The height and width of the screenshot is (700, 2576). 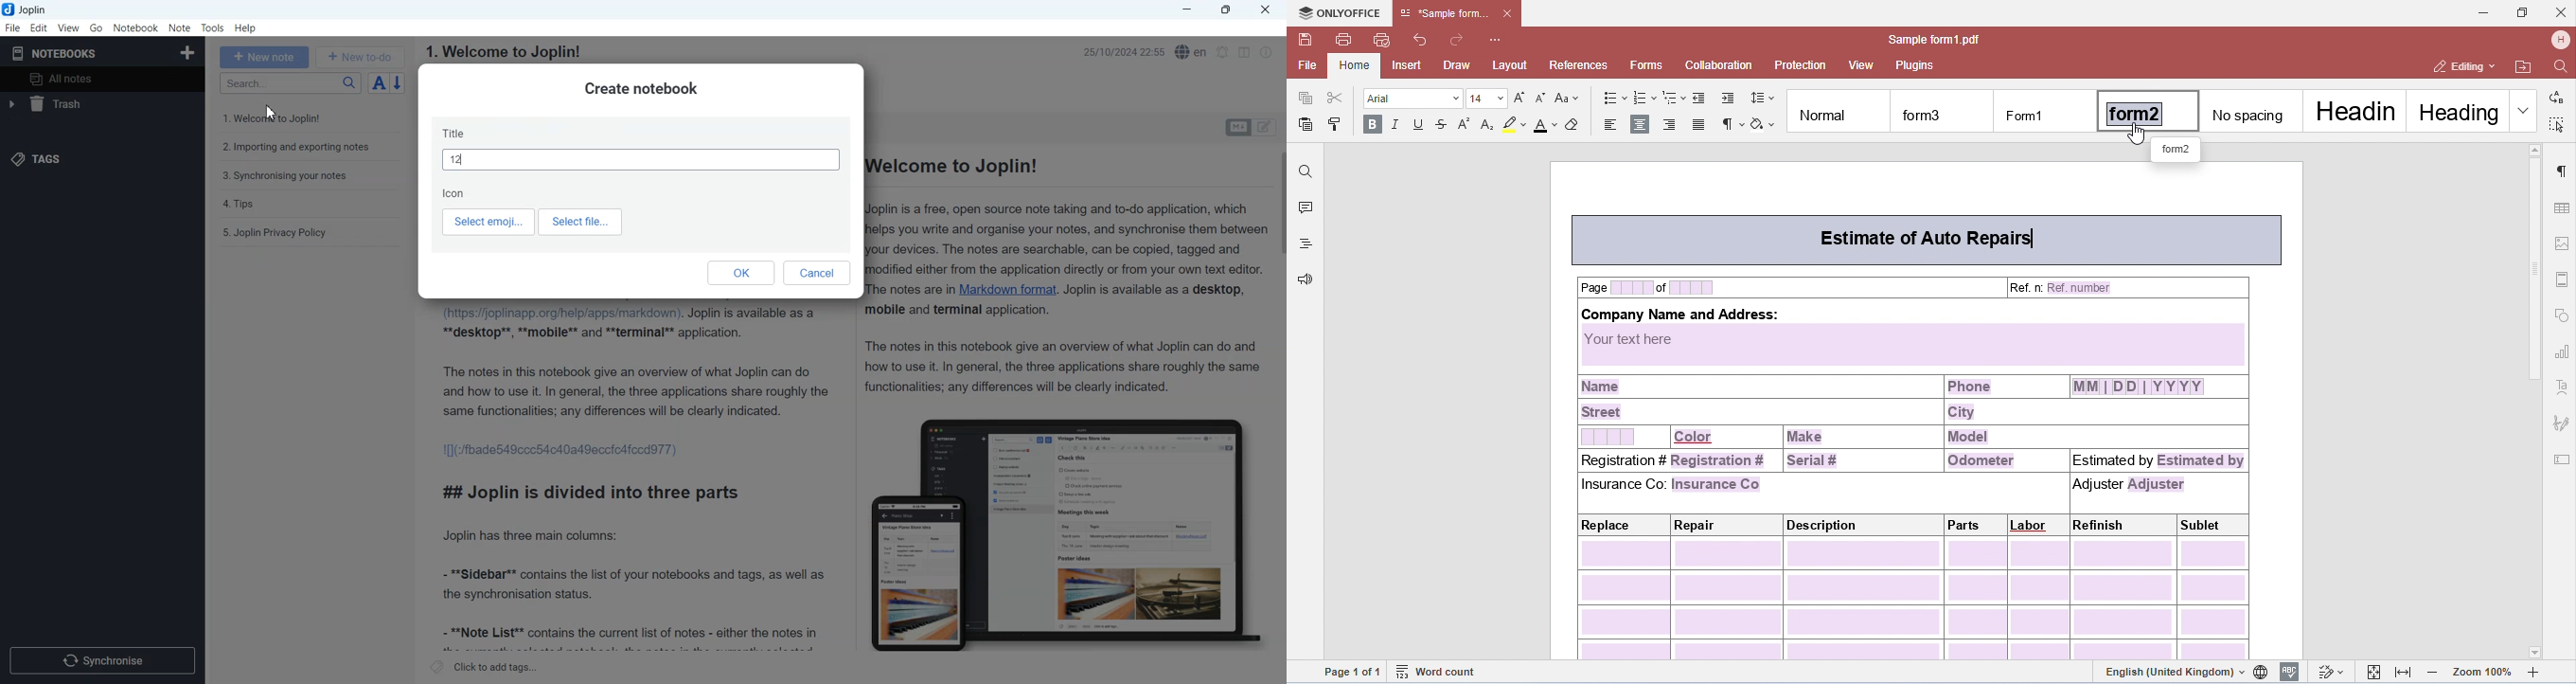 I want to click on 1. Welcome to Joplin!, so click(x=502, y=52).